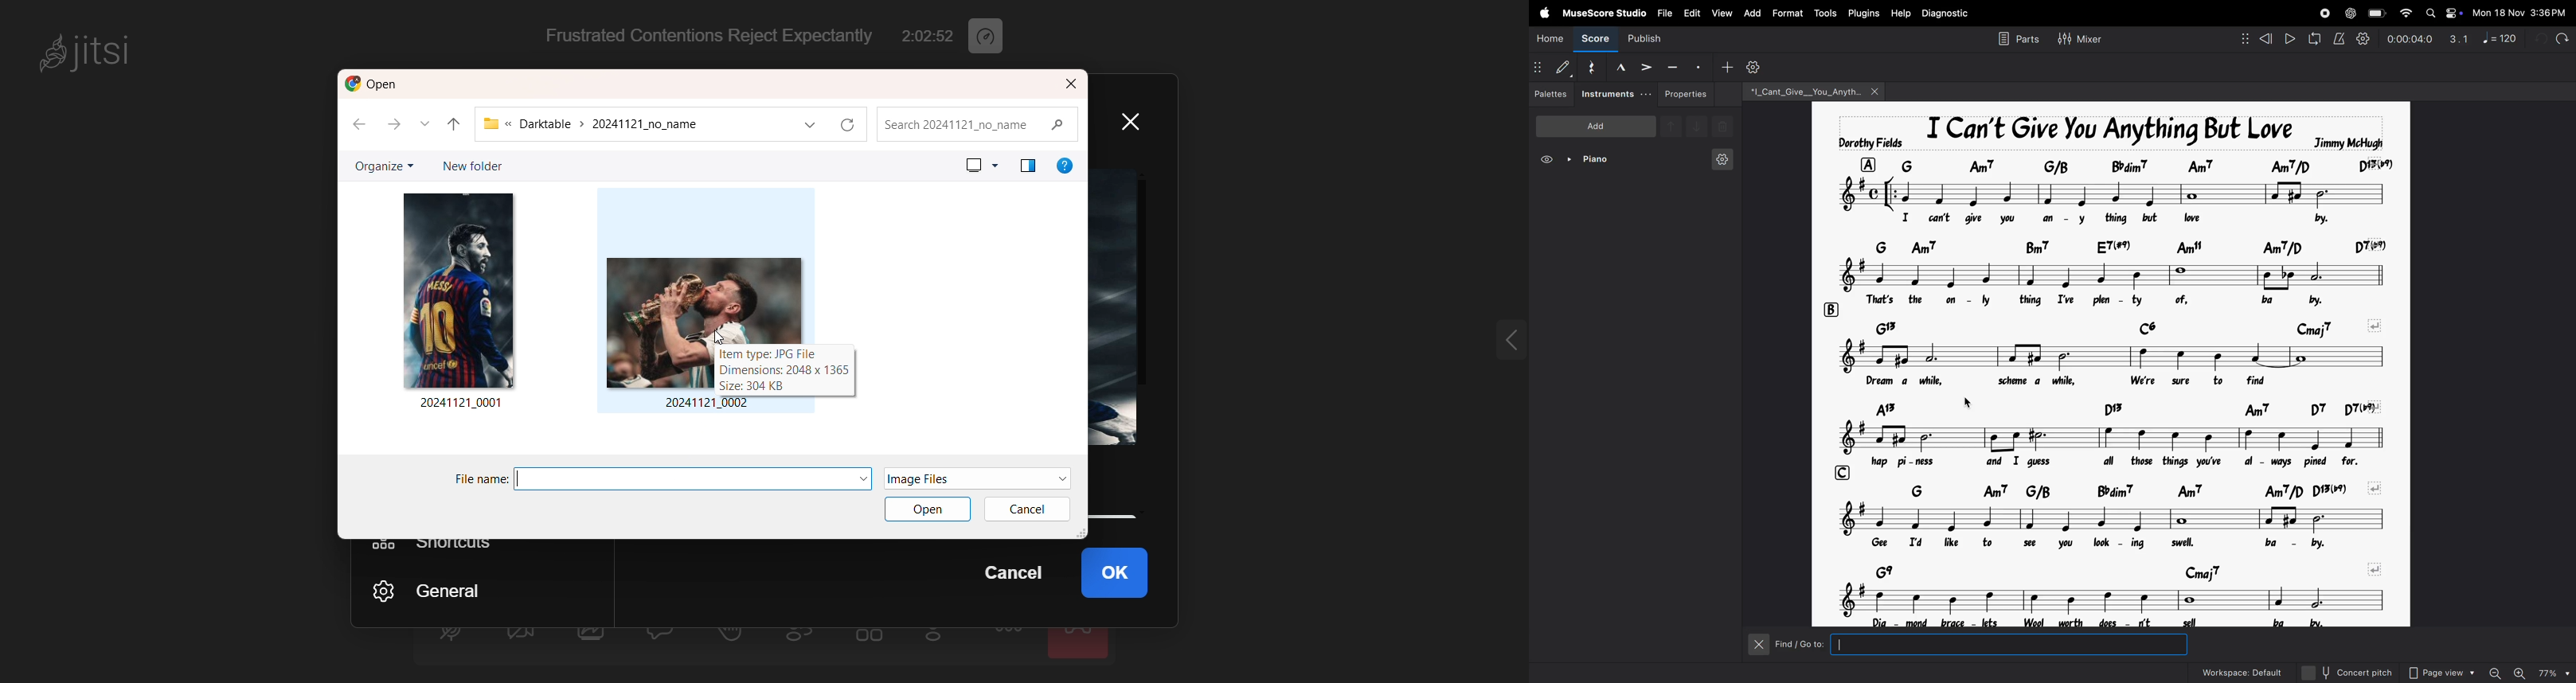 Image resolution: width=2576 pixels, height=700 pixels. I want to click on backwards, so click(360, 127).